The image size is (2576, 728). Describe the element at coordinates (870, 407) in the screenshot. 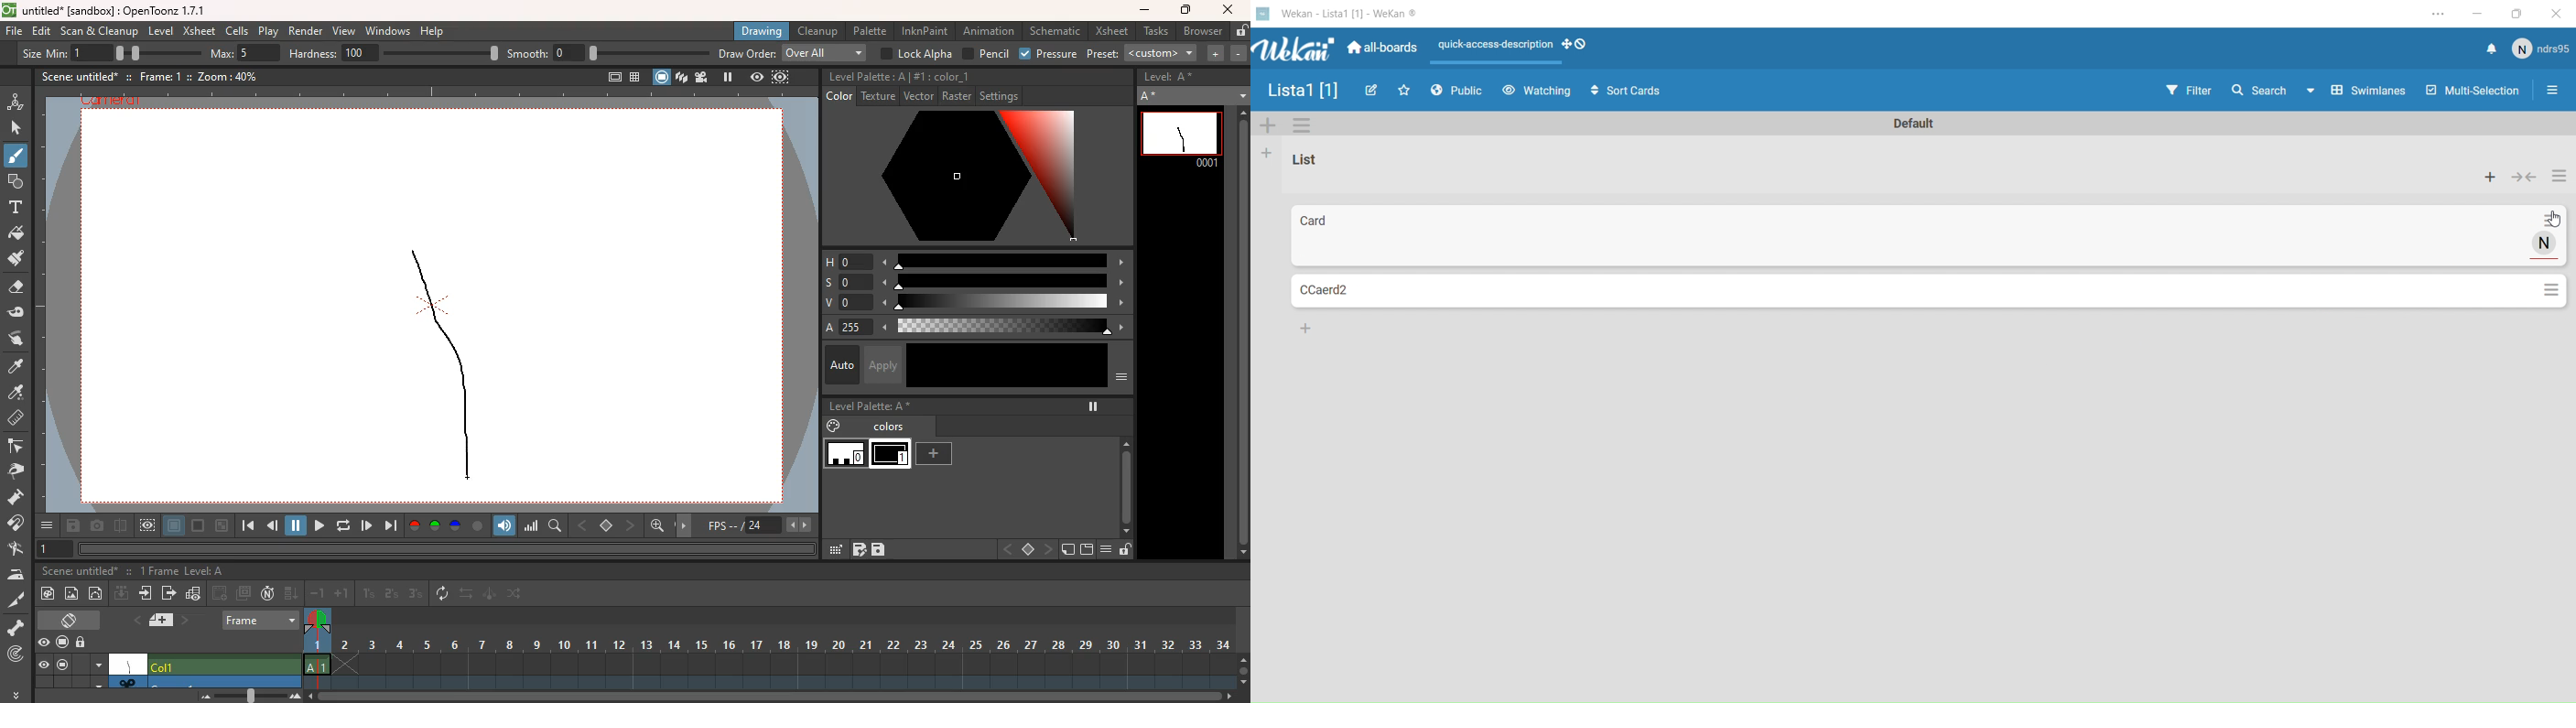

I see `level palette: A*` at that location.